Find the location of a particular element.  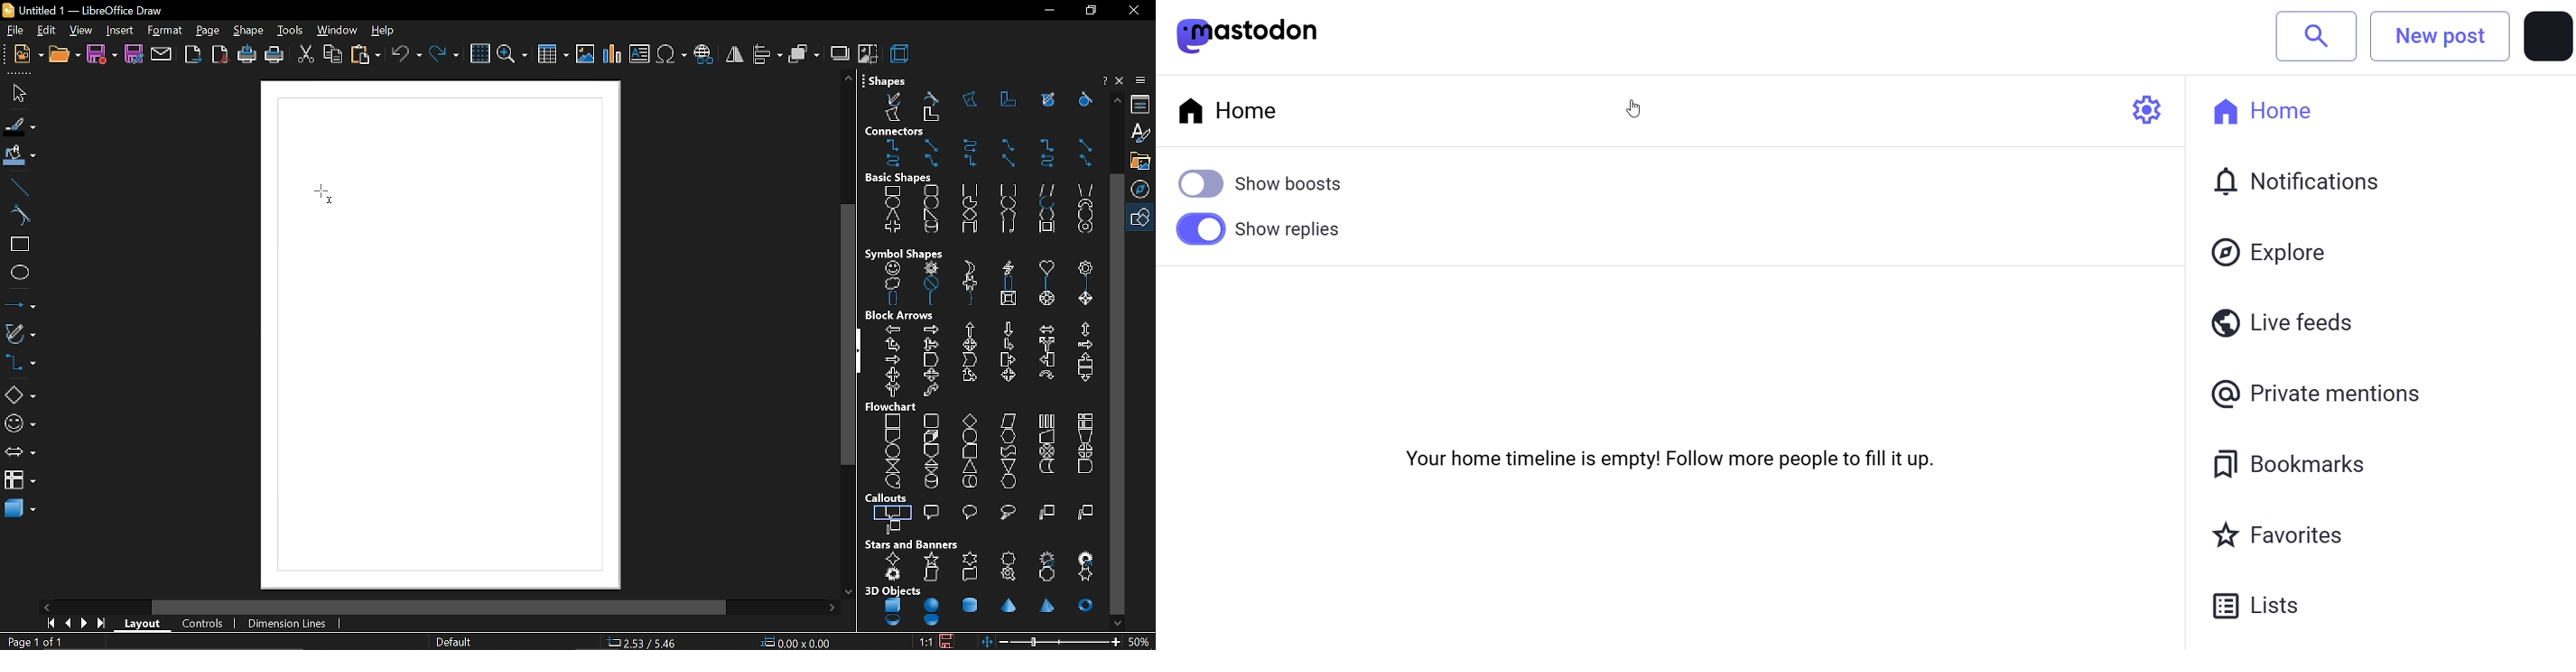

explore is located at coordinates (2276, 252).